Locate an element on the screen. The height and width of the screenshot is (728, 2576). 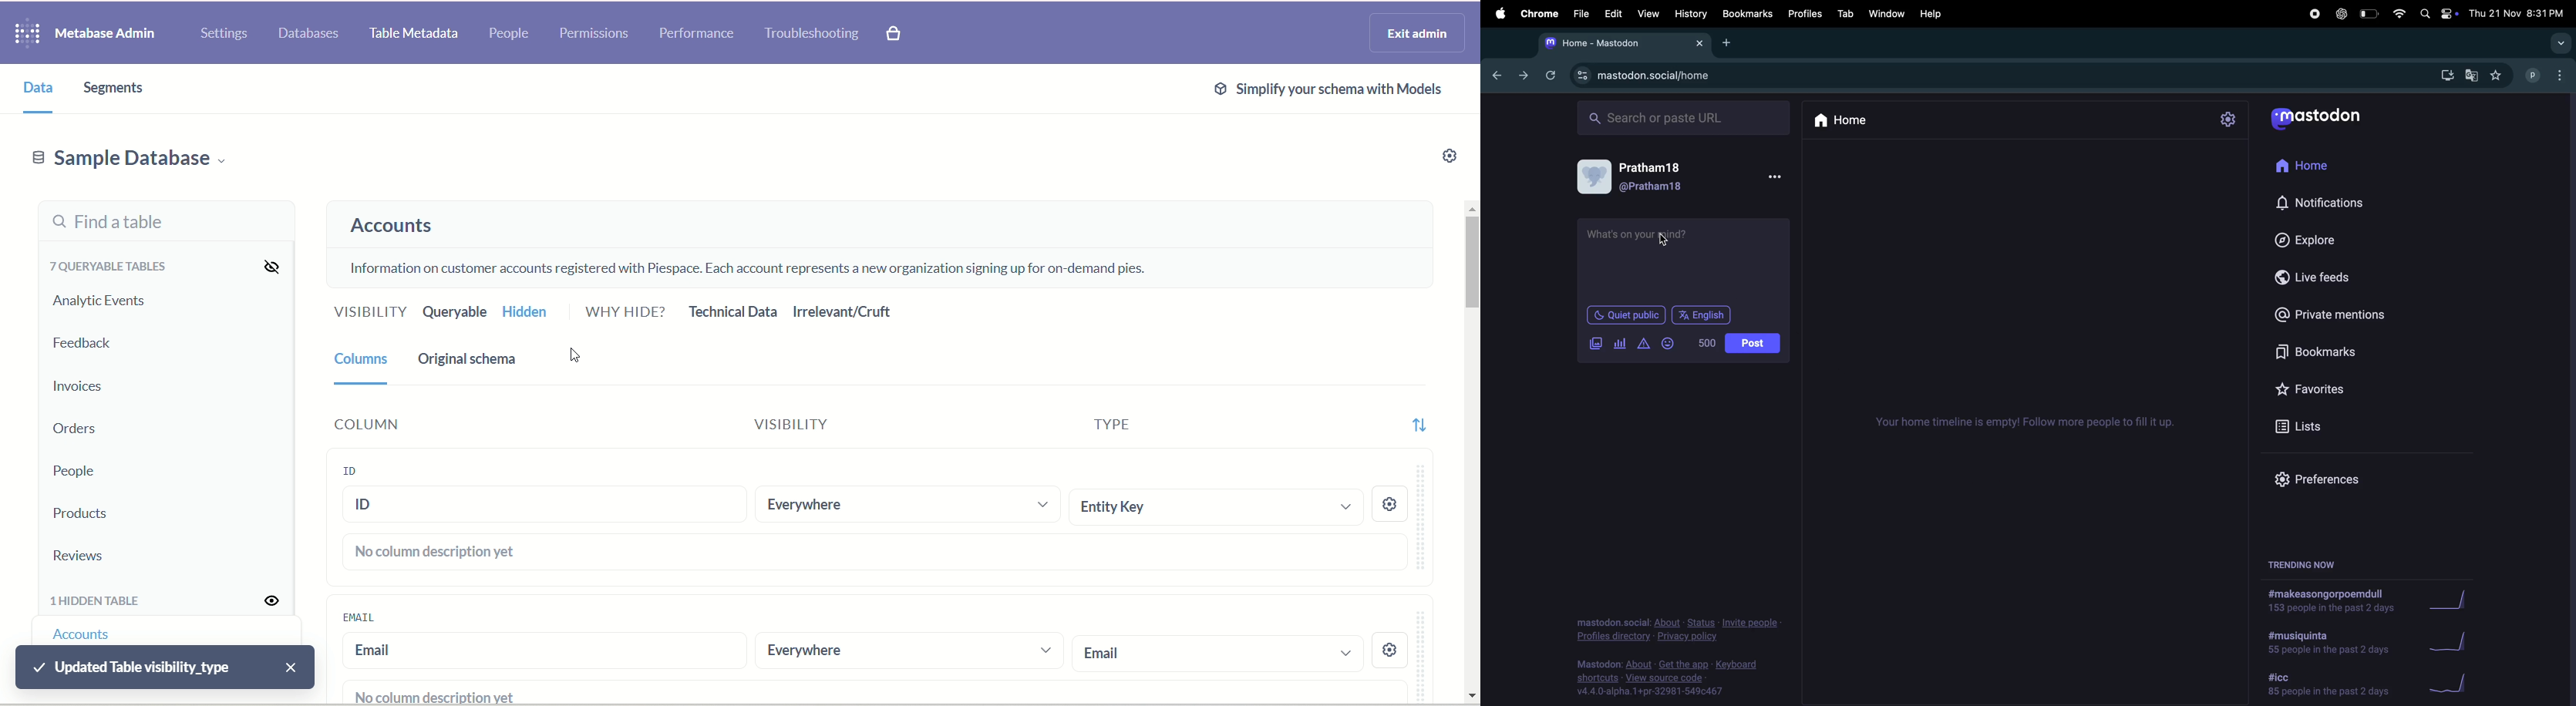
record is located at coordinates (2311, 13).